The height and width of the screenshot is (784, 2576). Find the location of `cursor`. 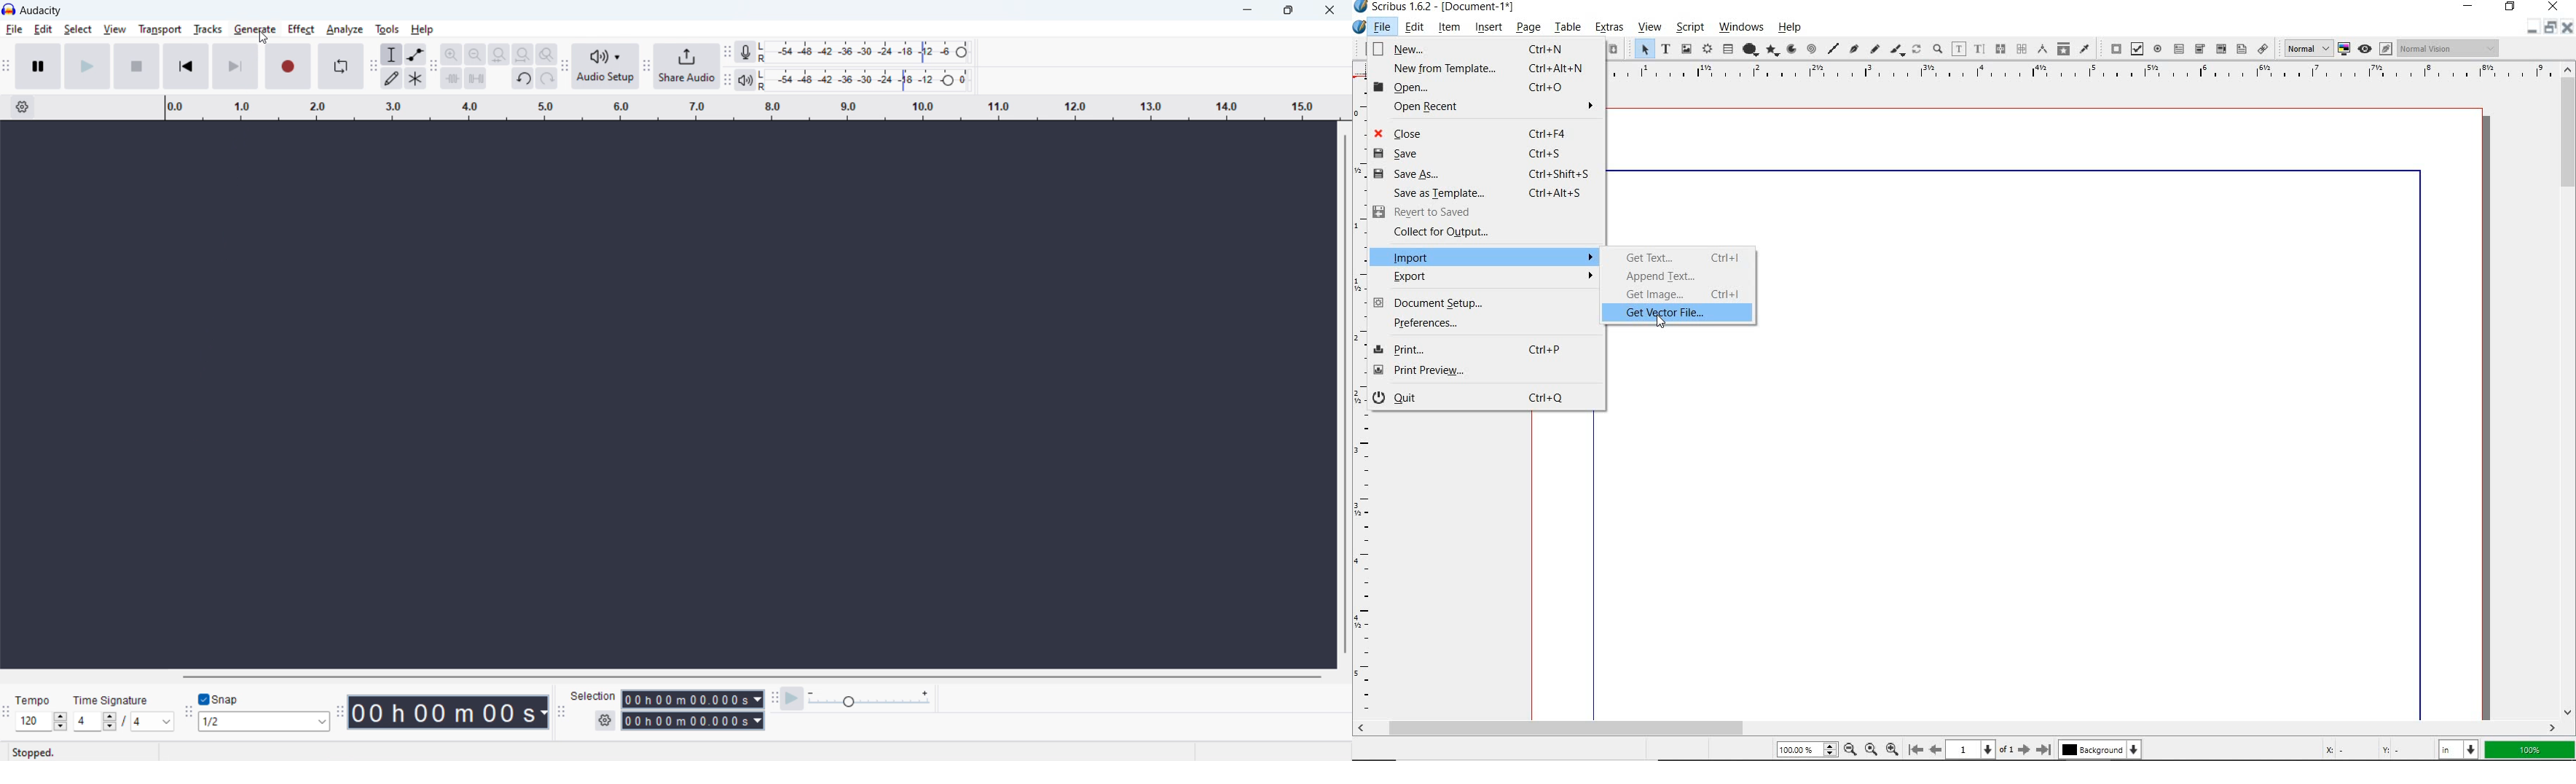

cursor is located at coordinates (263, 39).